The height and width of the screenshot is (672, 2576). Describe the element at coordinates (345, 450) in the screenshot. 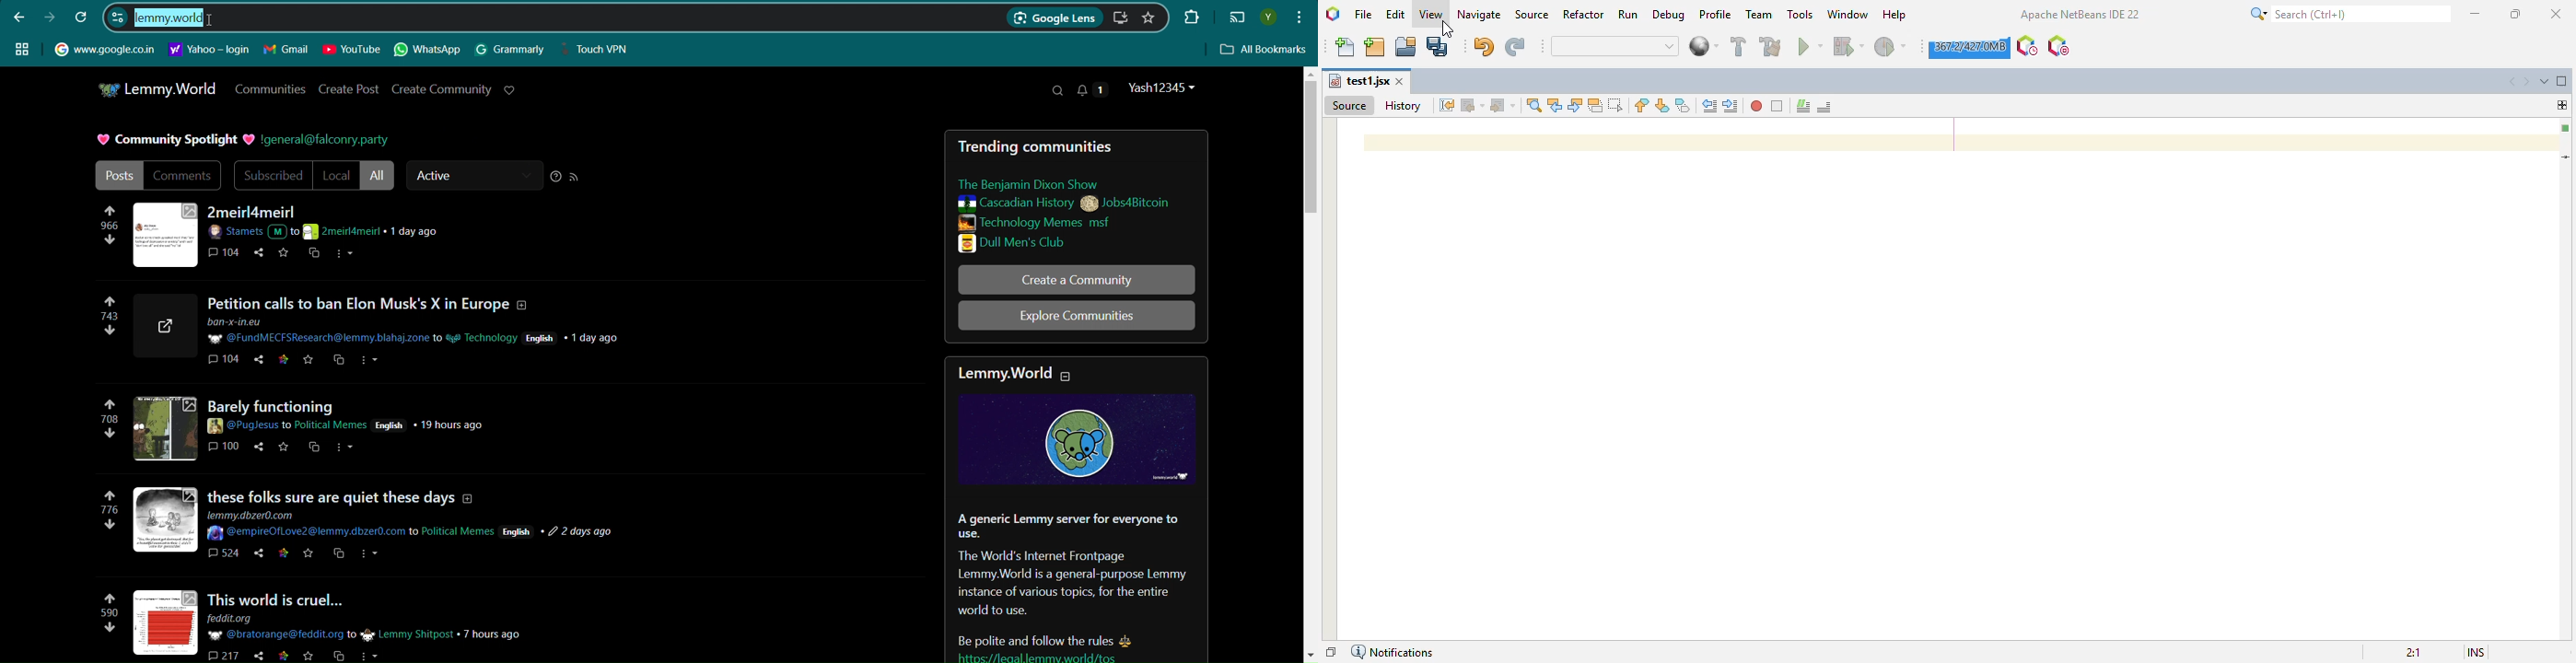

I see `more` at that location.